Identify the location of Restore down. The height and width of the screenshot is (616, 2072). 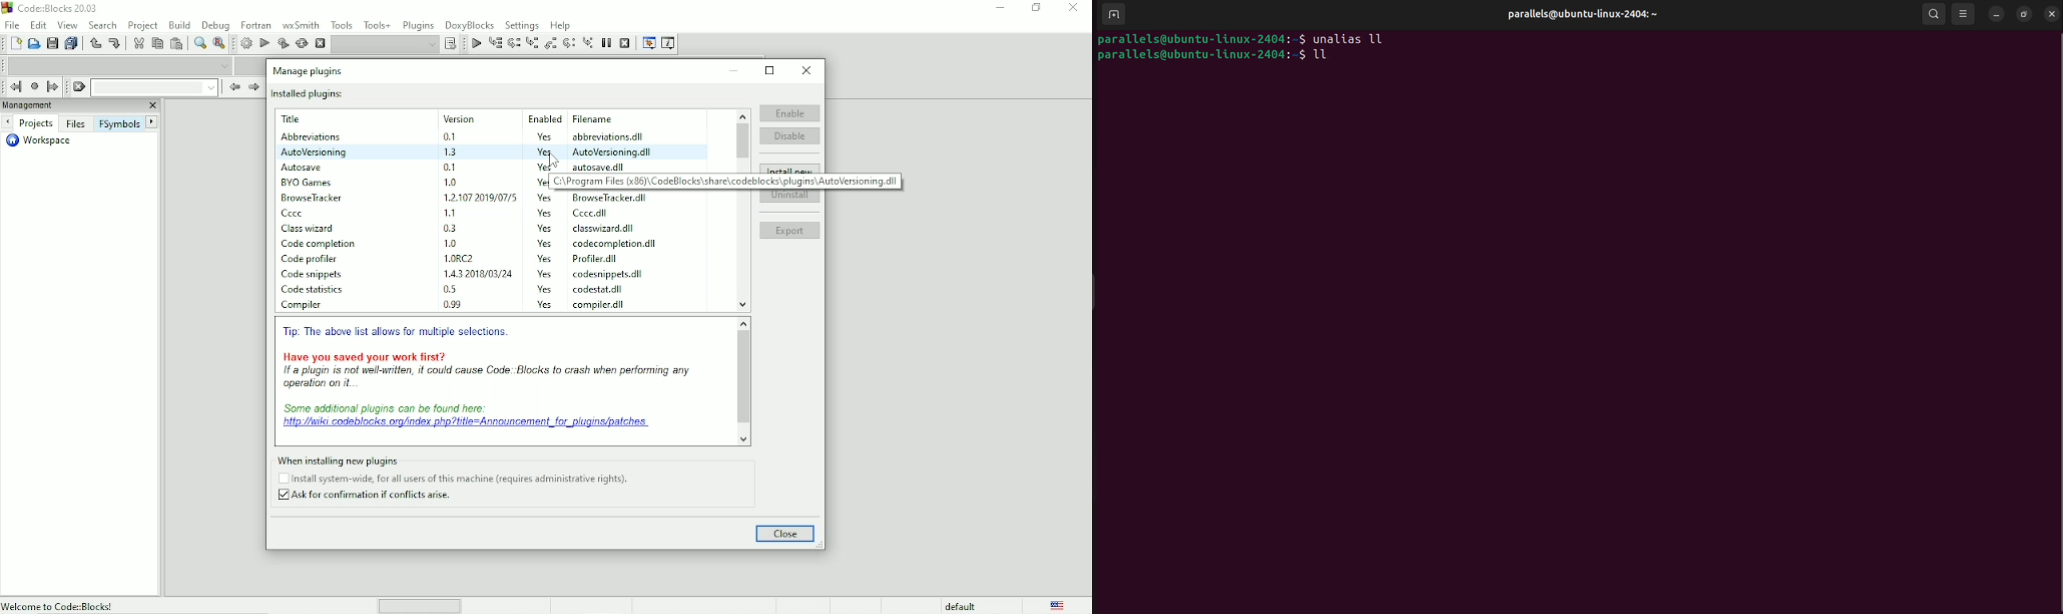
(770, 70).